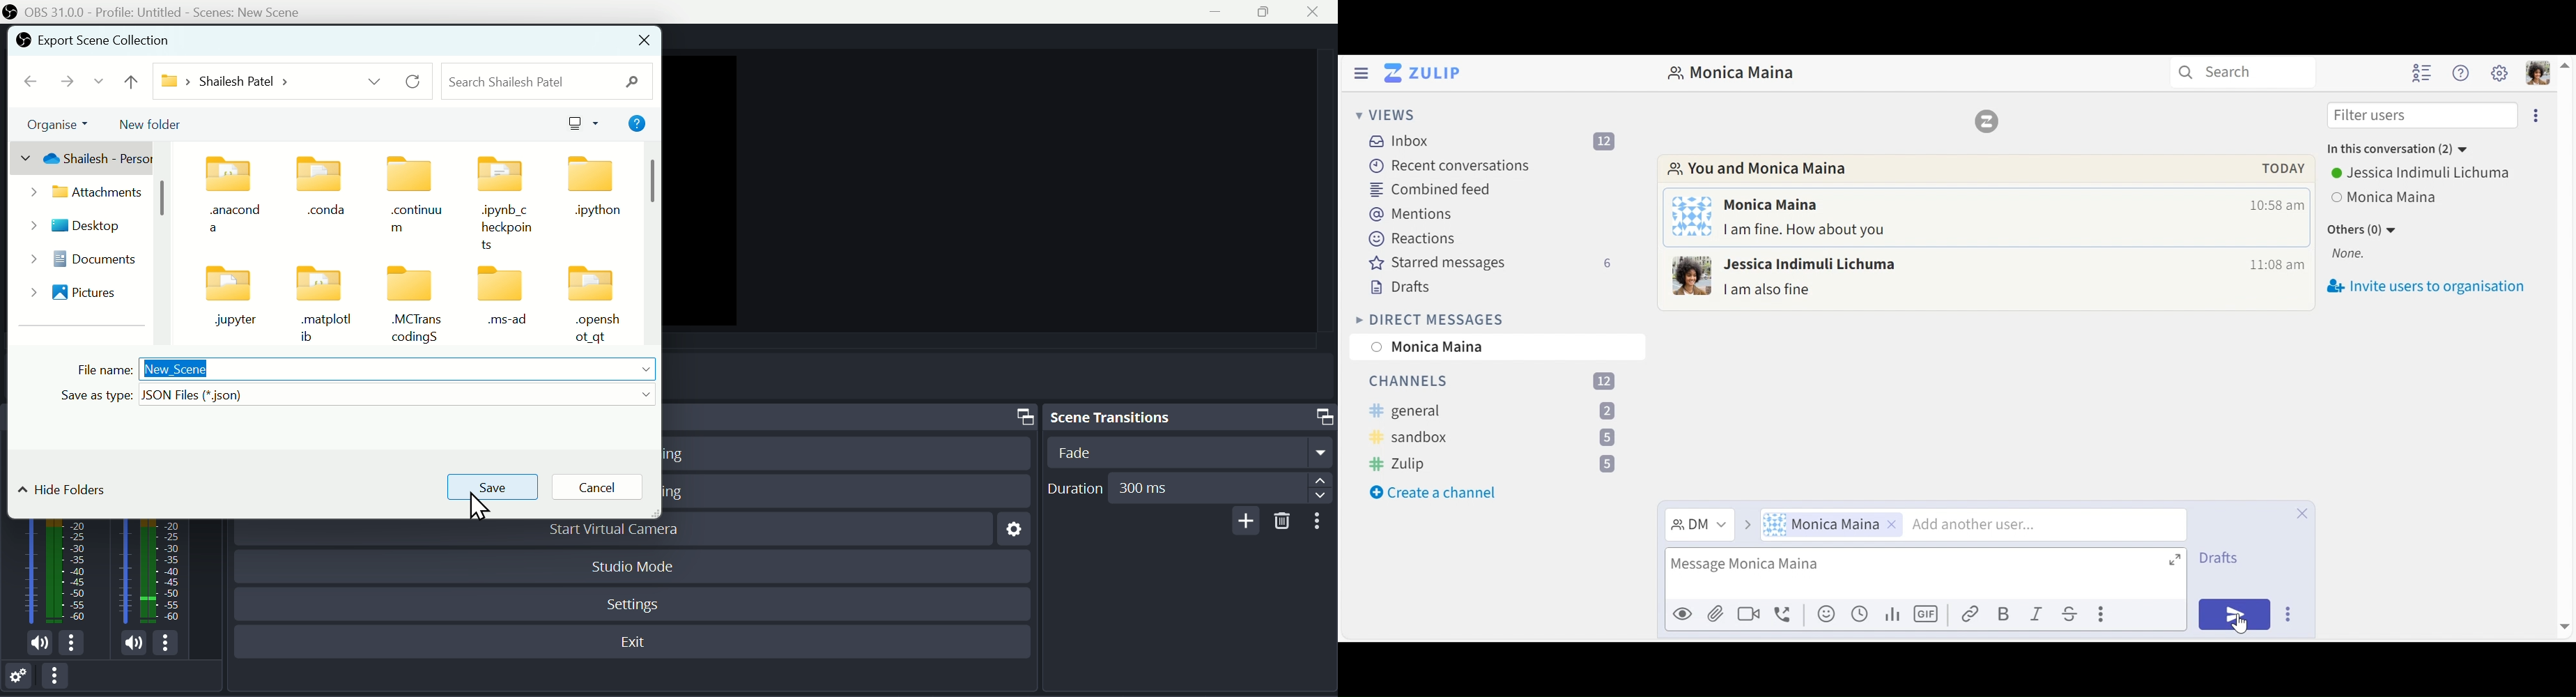  I want to click on Italics, so click(2040, 614).